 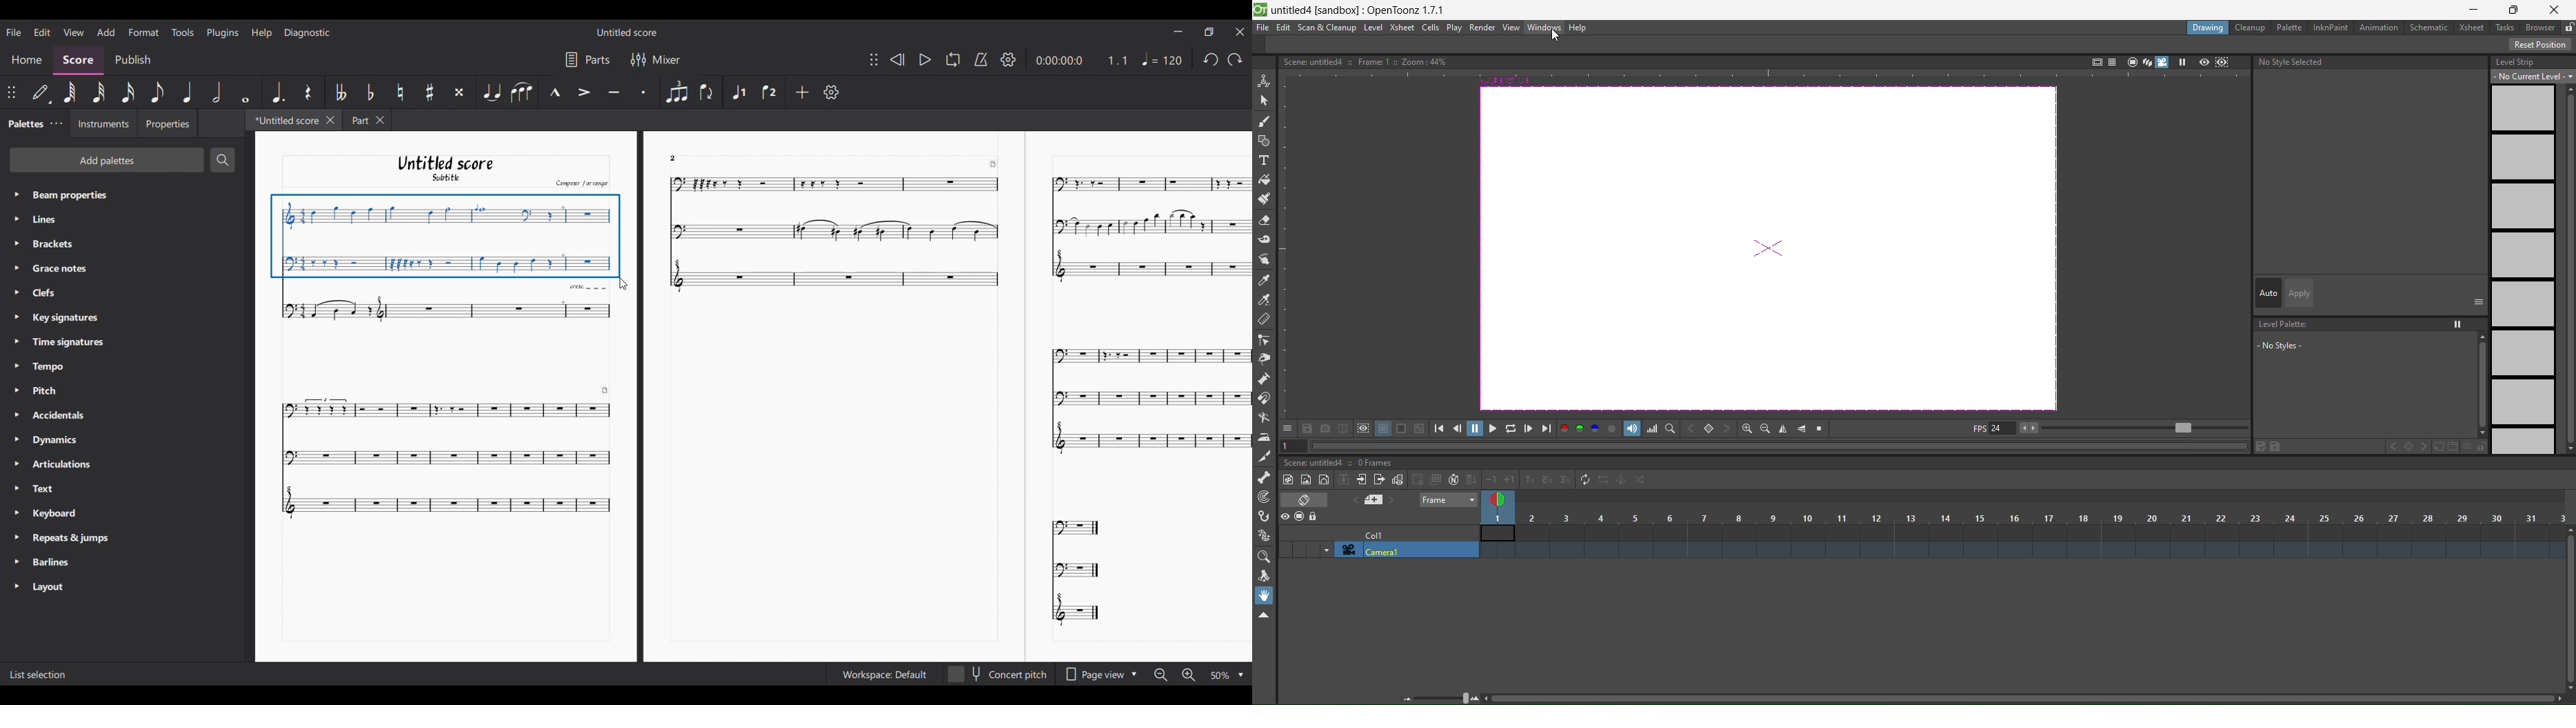 What do you see at coordinates (1265, 122) in the screenshot?
I see `brush tool` at bounding box center [1265, 122].